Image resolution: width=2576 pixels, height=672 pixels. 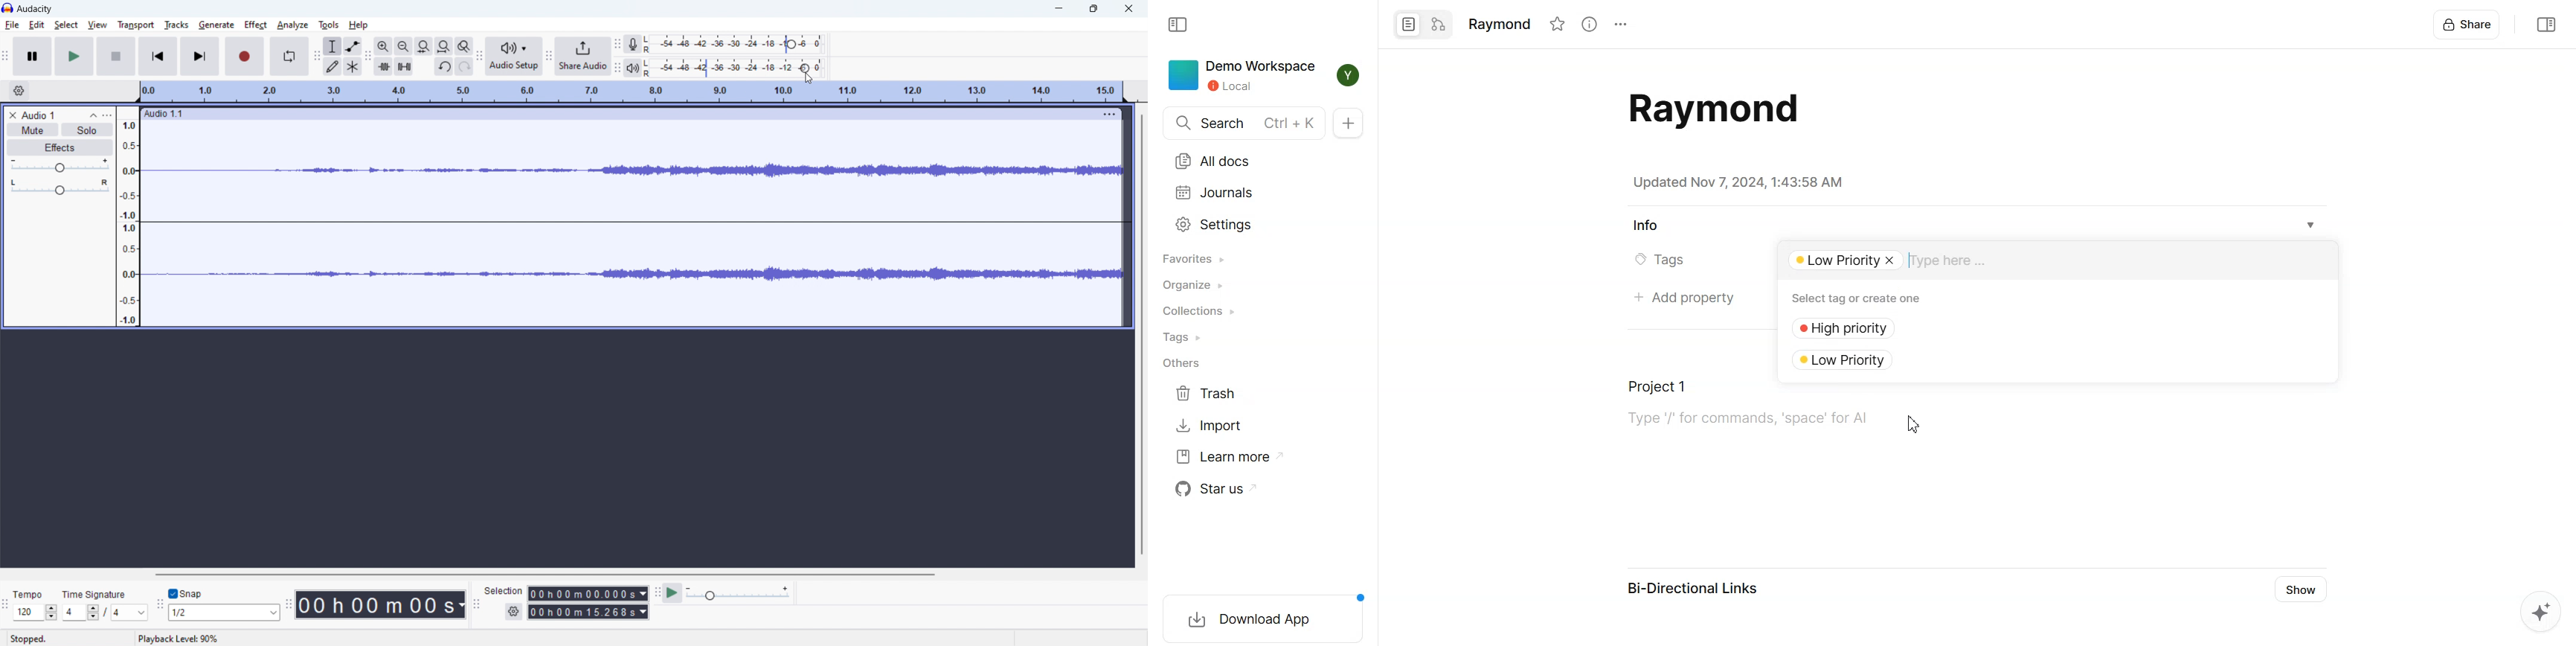 What do you see at coordinates (443, 67) in the screenshot?
I see `undo` at bounding box center [443, 67].